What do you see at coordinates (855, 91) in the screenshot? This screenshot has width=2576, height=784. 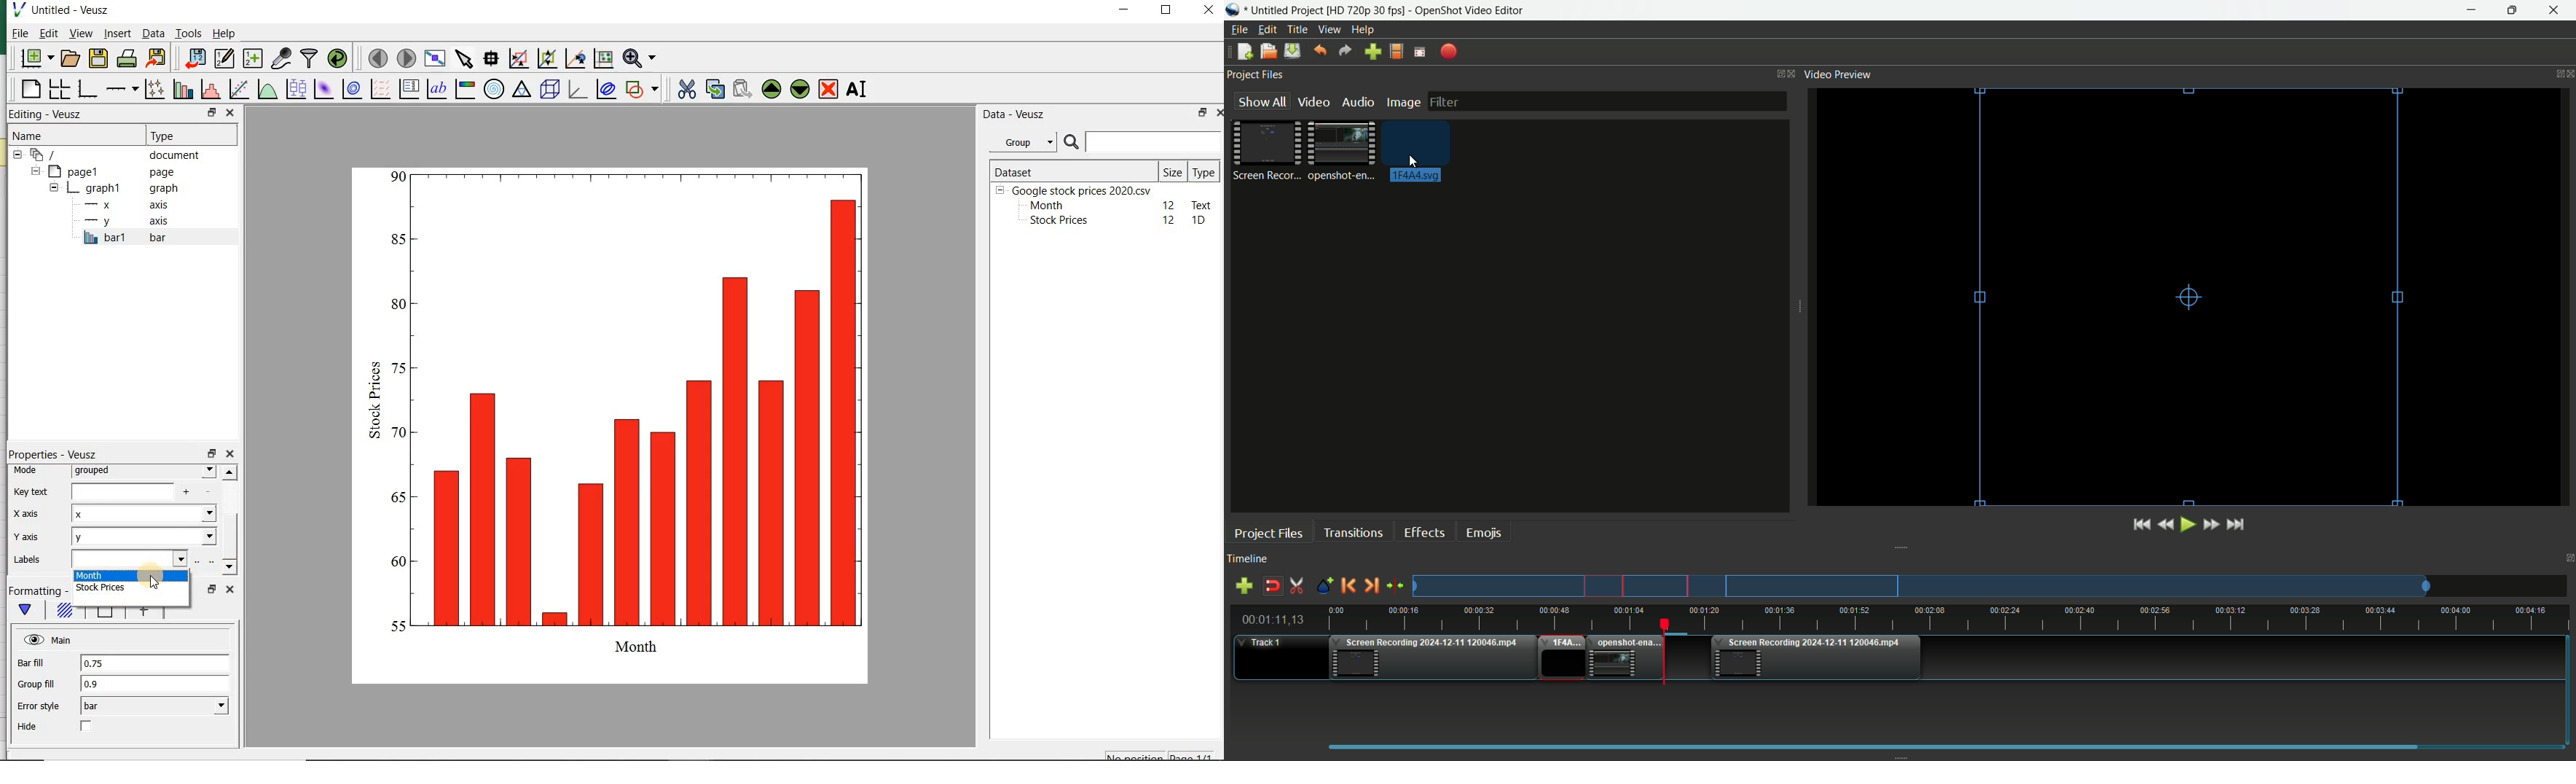 I see `renames the selected widget` at bounding box center [855, 91].